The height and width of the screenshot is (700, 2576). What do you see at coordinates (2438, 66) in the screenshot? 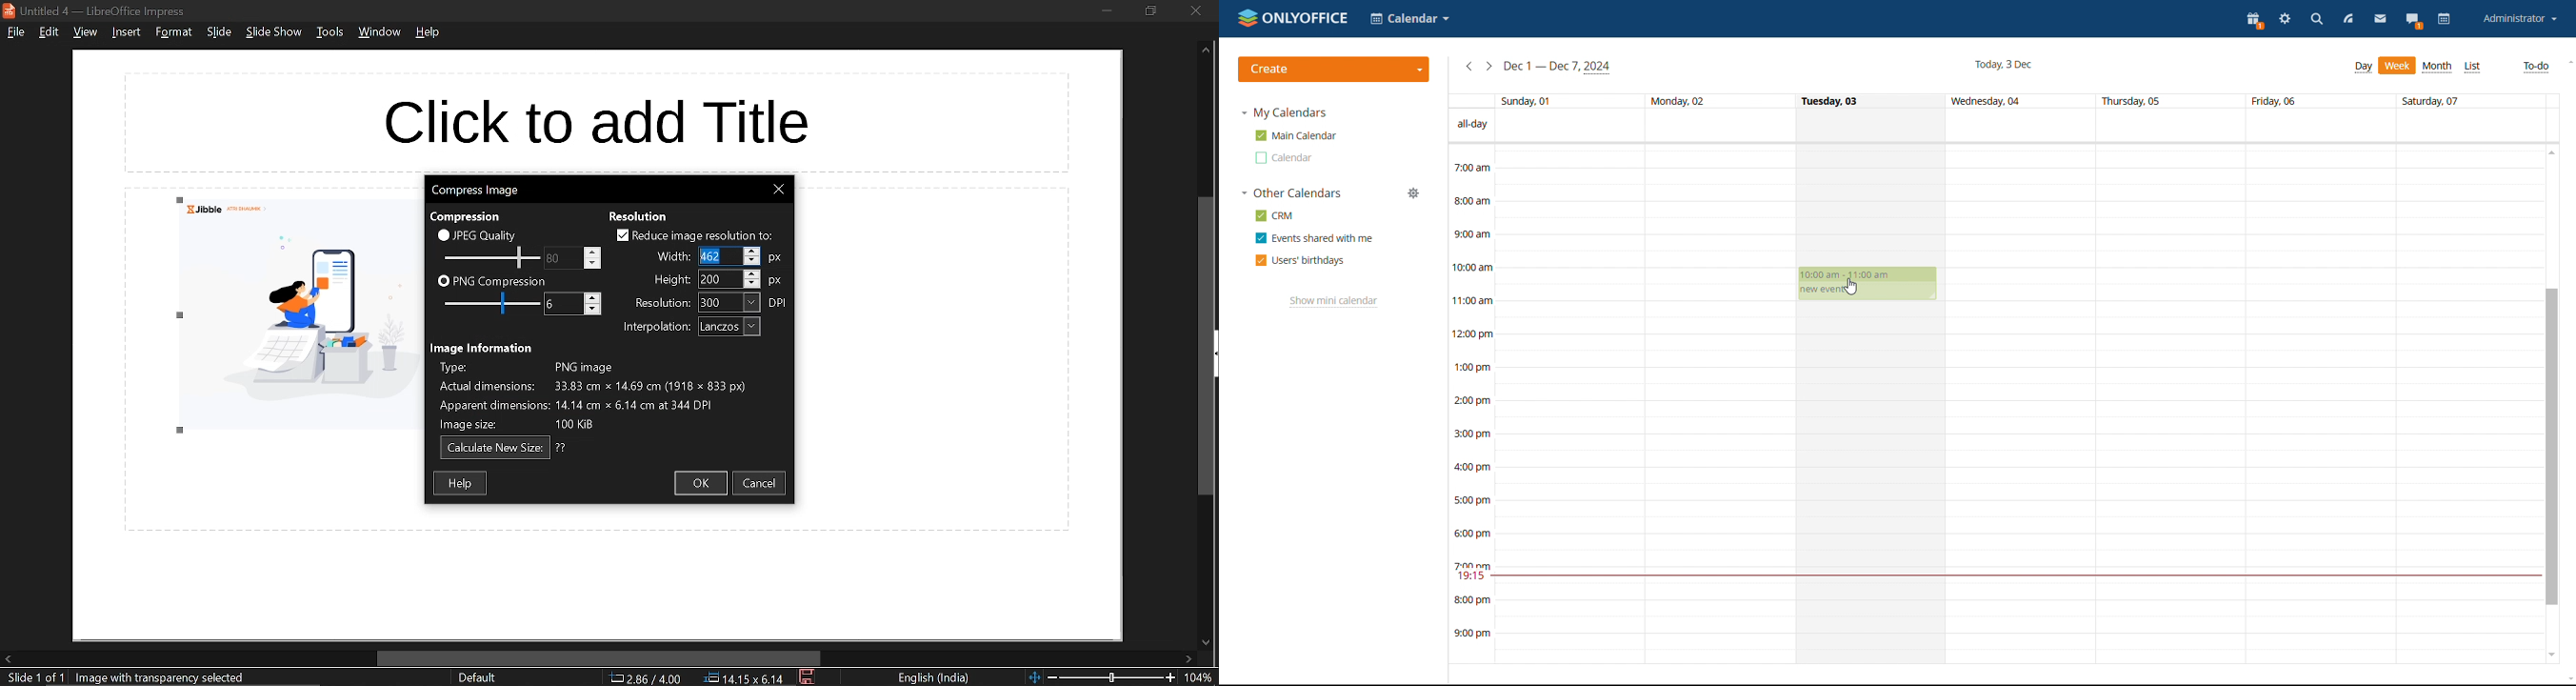
I see `Month` at bounding box center [2438, 66].